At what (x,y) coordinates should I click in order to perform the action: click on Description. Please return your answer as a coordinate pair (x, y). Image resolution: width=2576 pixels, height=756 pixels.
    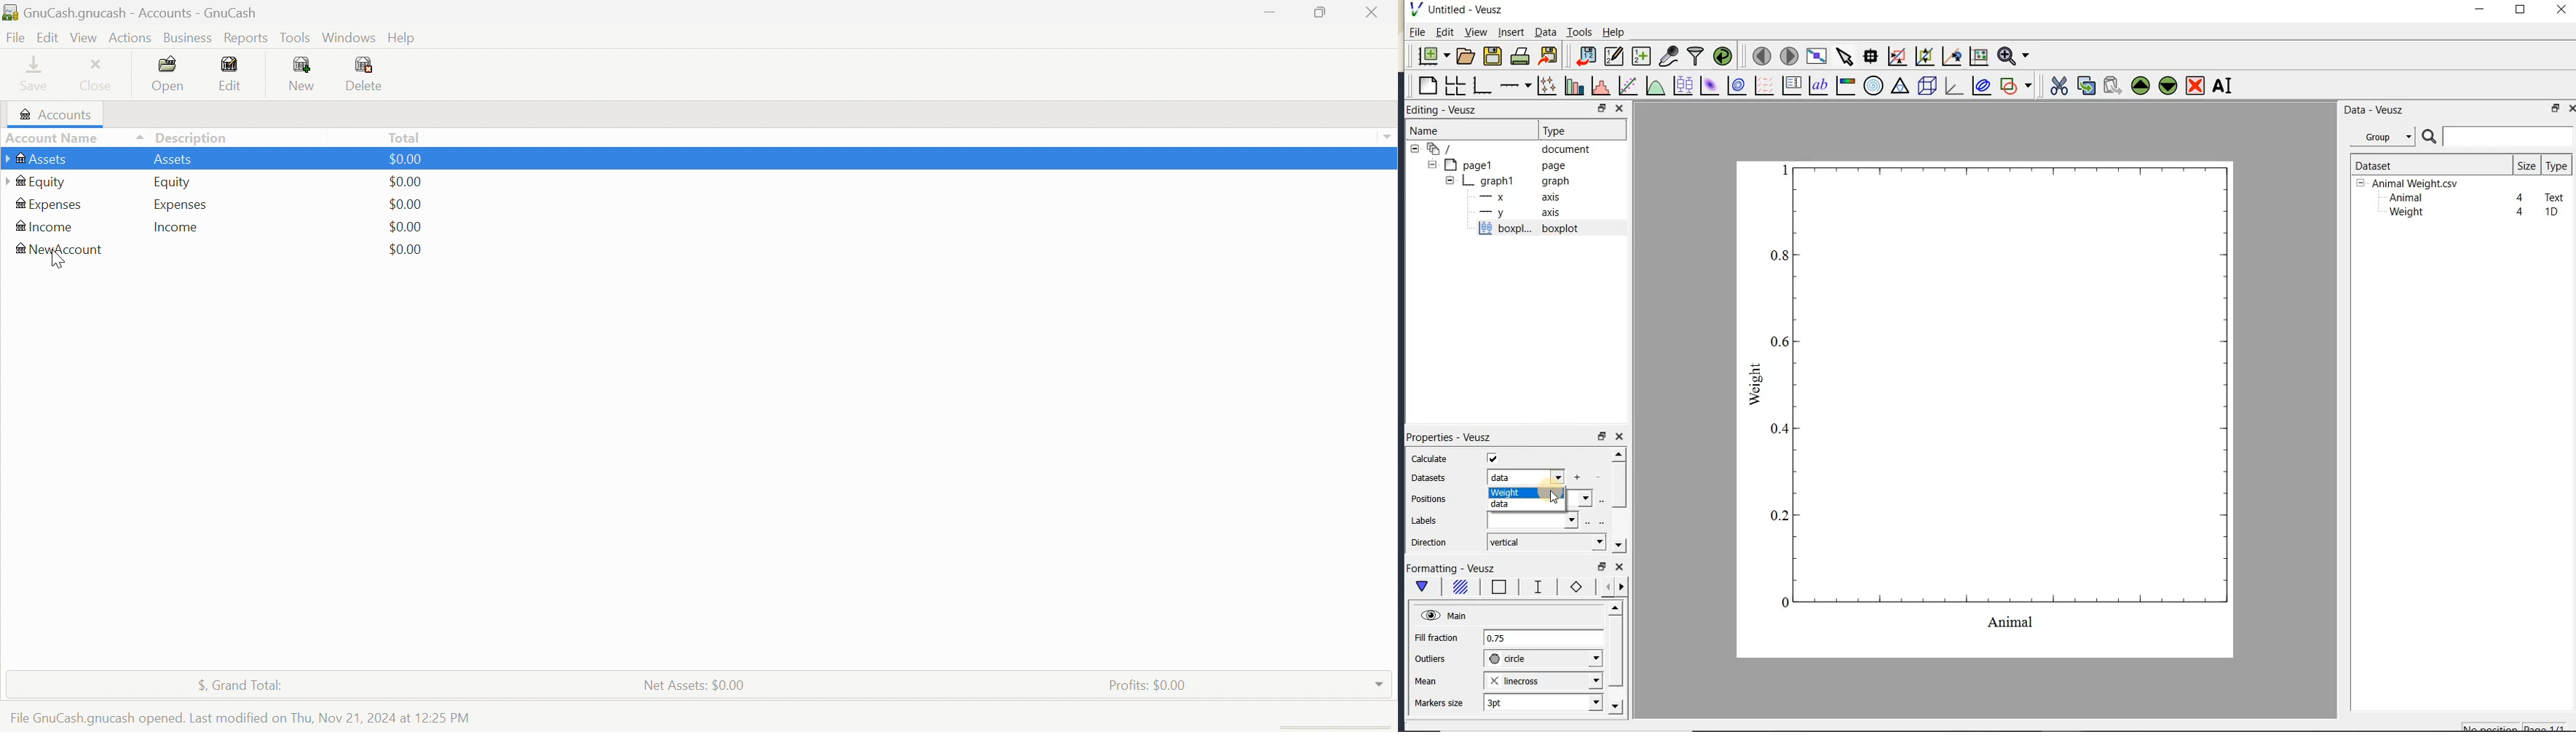
    Looking at the image, I should click on (196, 137).